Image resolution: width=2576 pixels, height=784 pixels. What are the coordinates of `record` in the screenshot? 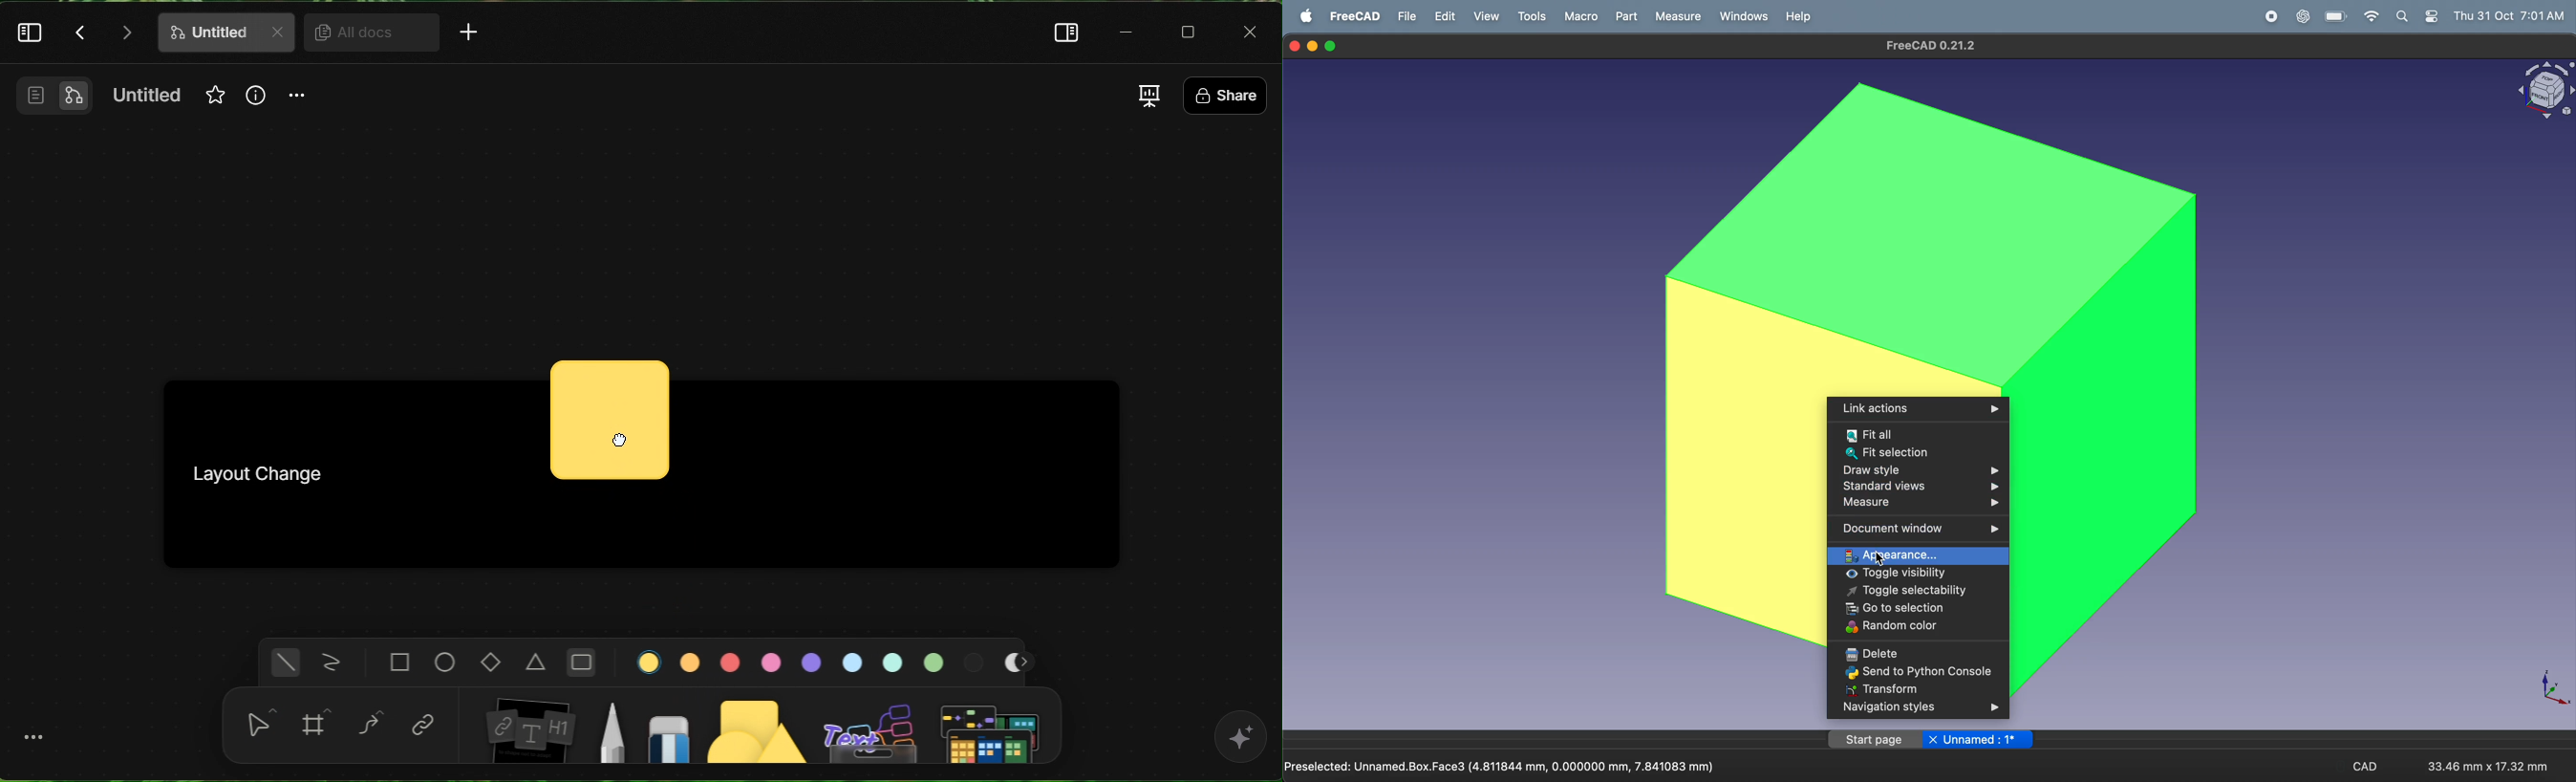 It's located at (2271, 17).